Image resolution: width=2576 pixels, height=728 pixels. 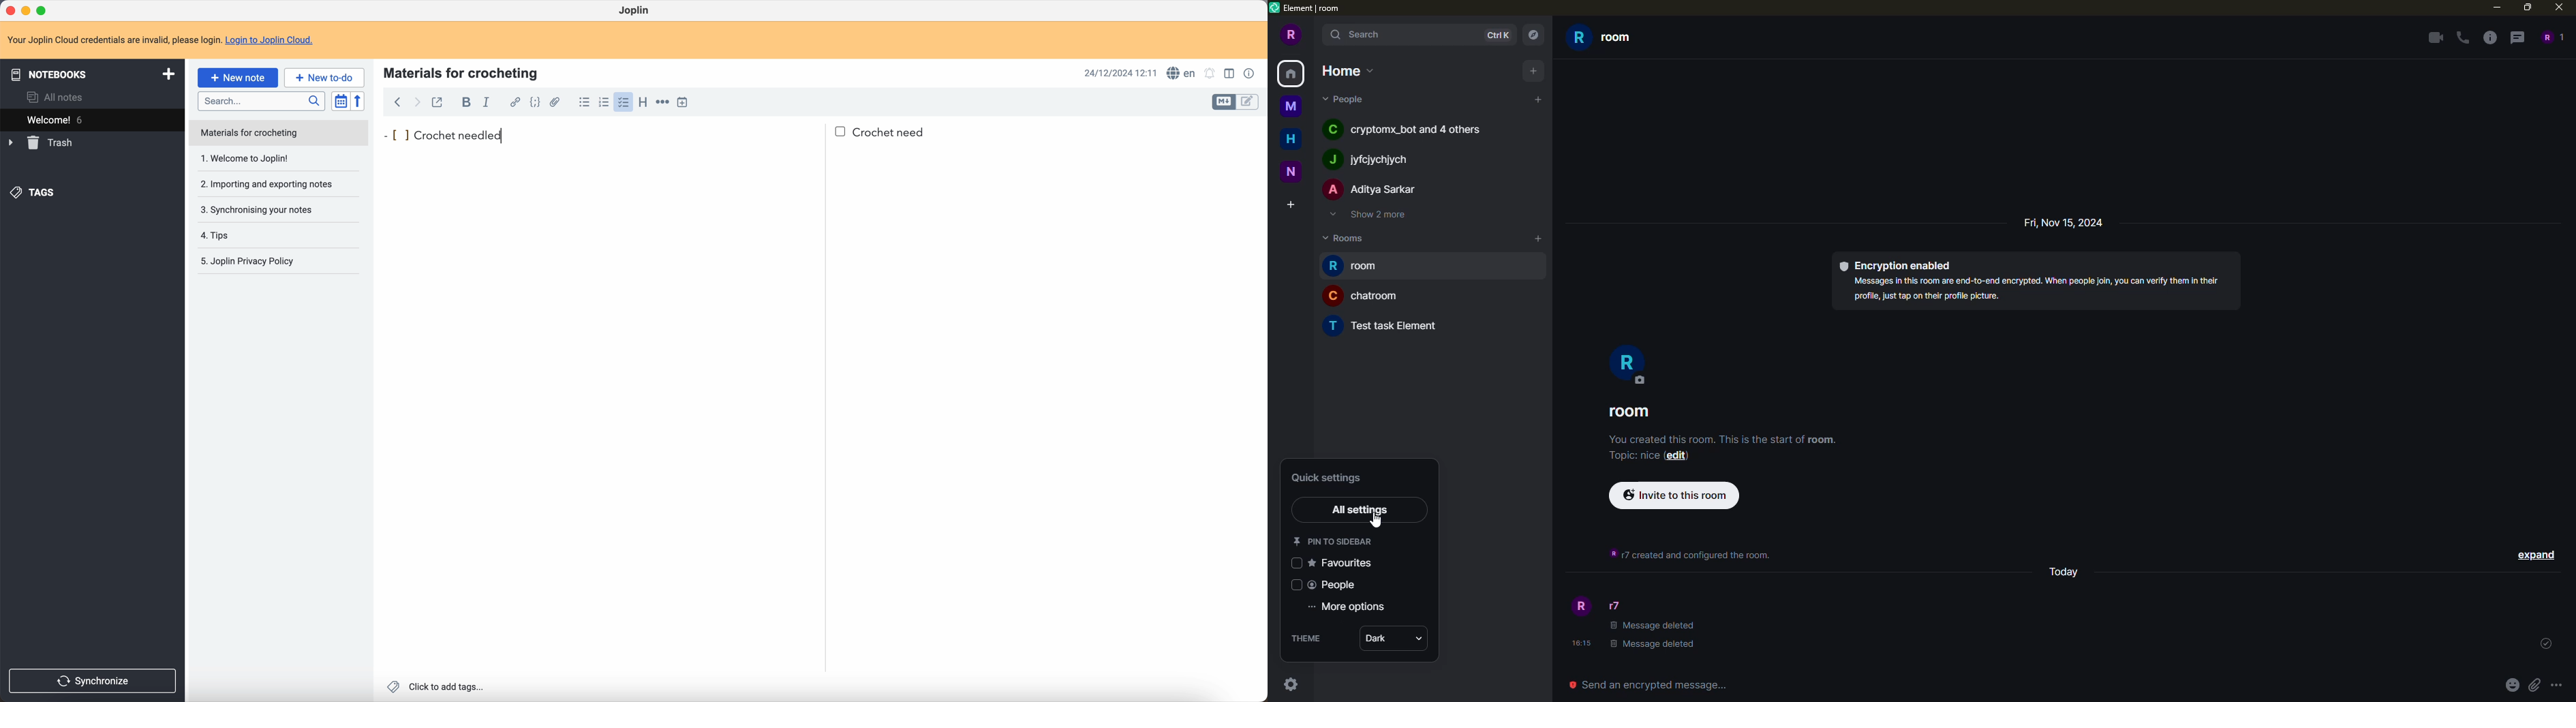 I want to click on date and hour, so click(x=1122, y=73).